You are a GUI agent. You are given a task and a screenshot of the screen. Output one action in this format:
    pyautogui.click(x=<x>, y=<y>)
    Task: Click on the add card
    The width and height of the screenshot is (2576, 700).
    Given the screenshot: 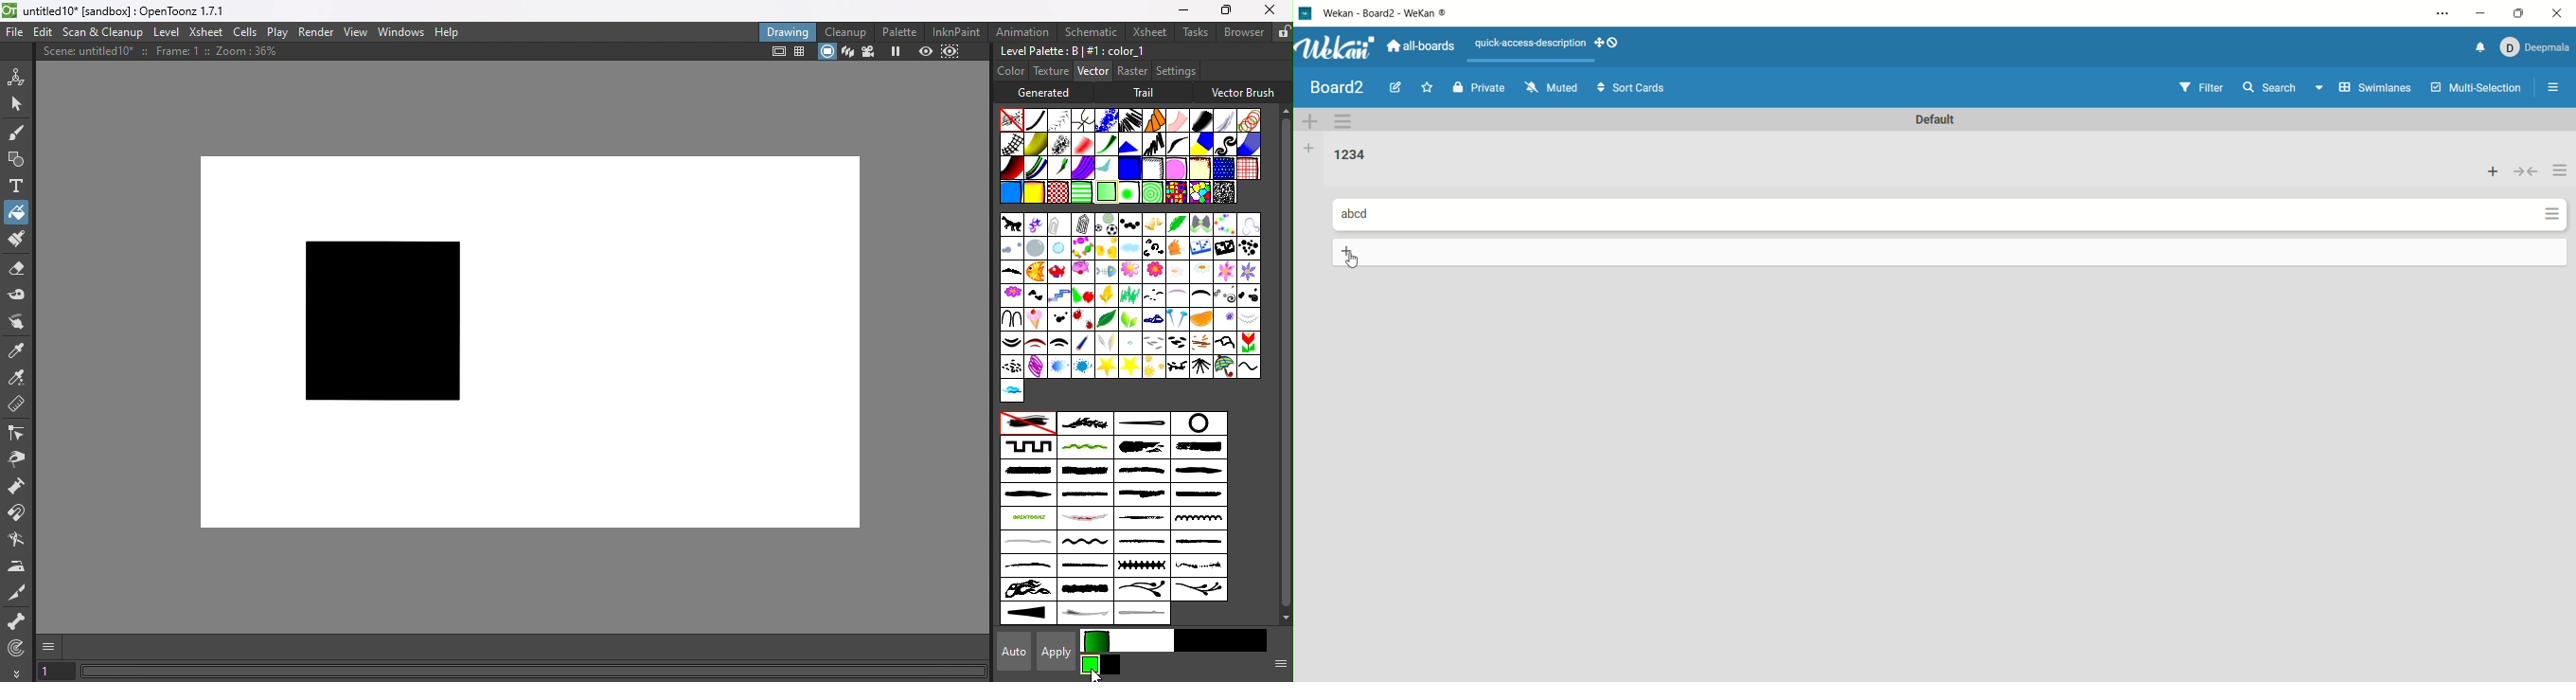 What is the action you would take?
    pyautogui.click(x=1343, y=251)
    